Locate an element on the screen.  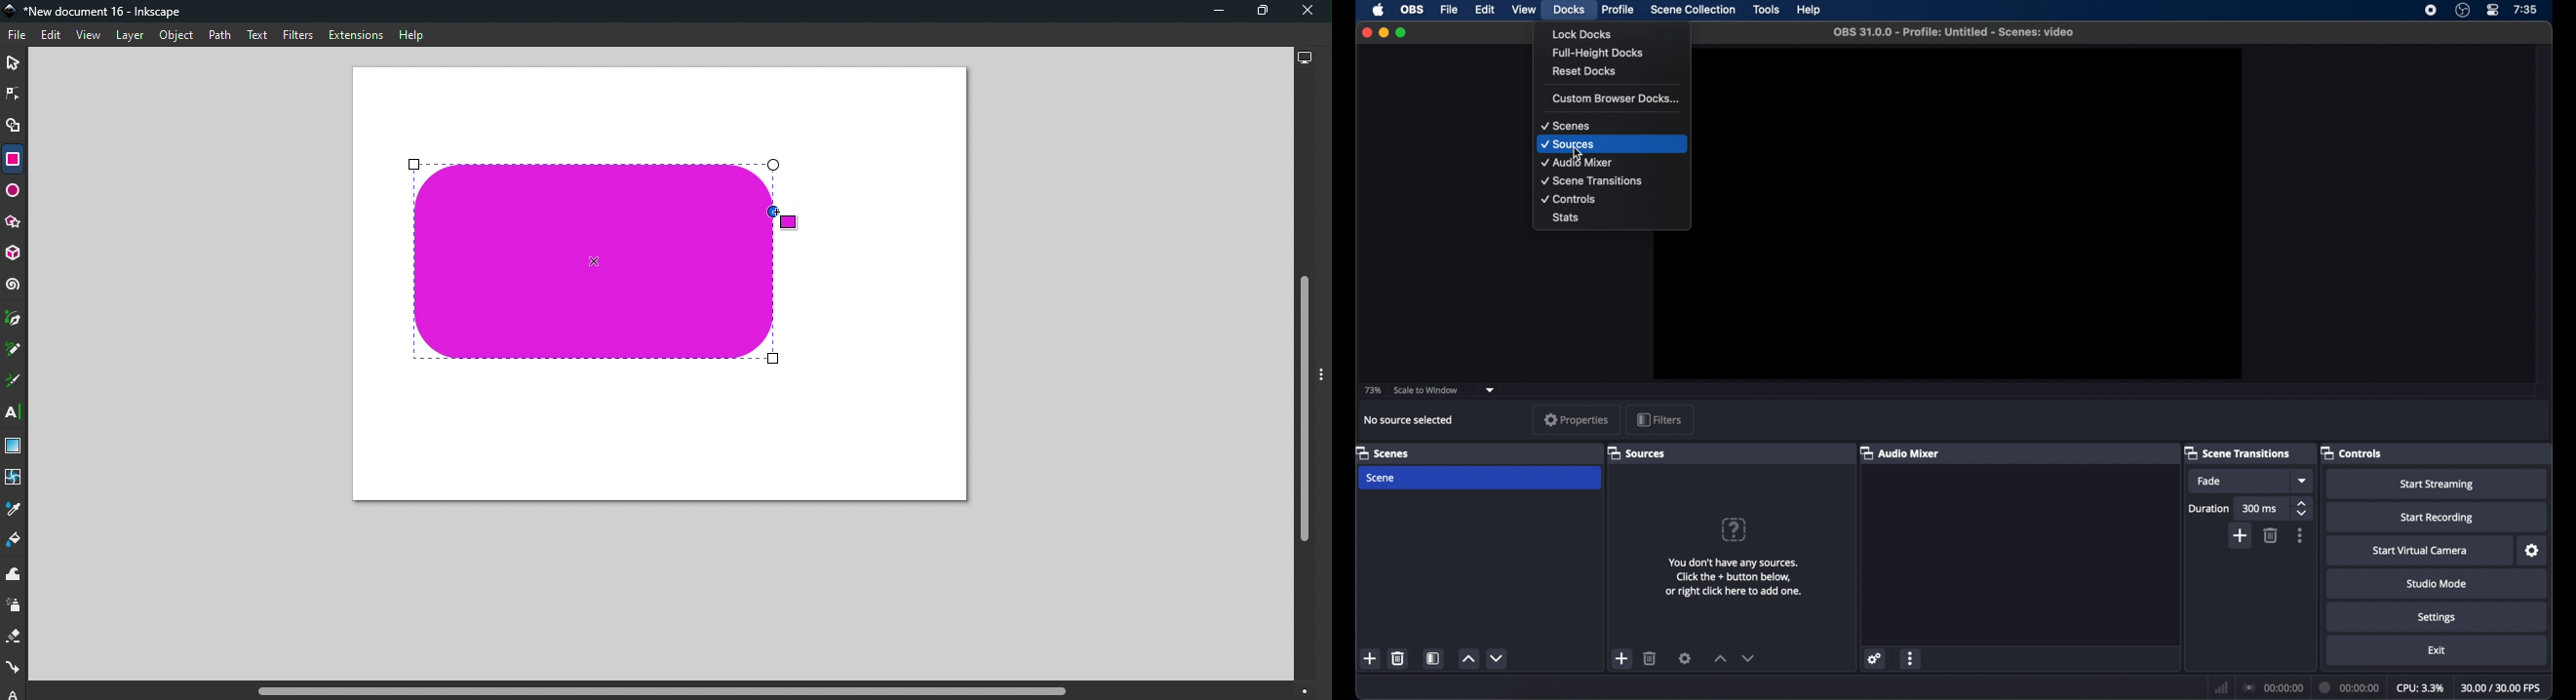
Cursor is located at coordinates (784, 216).